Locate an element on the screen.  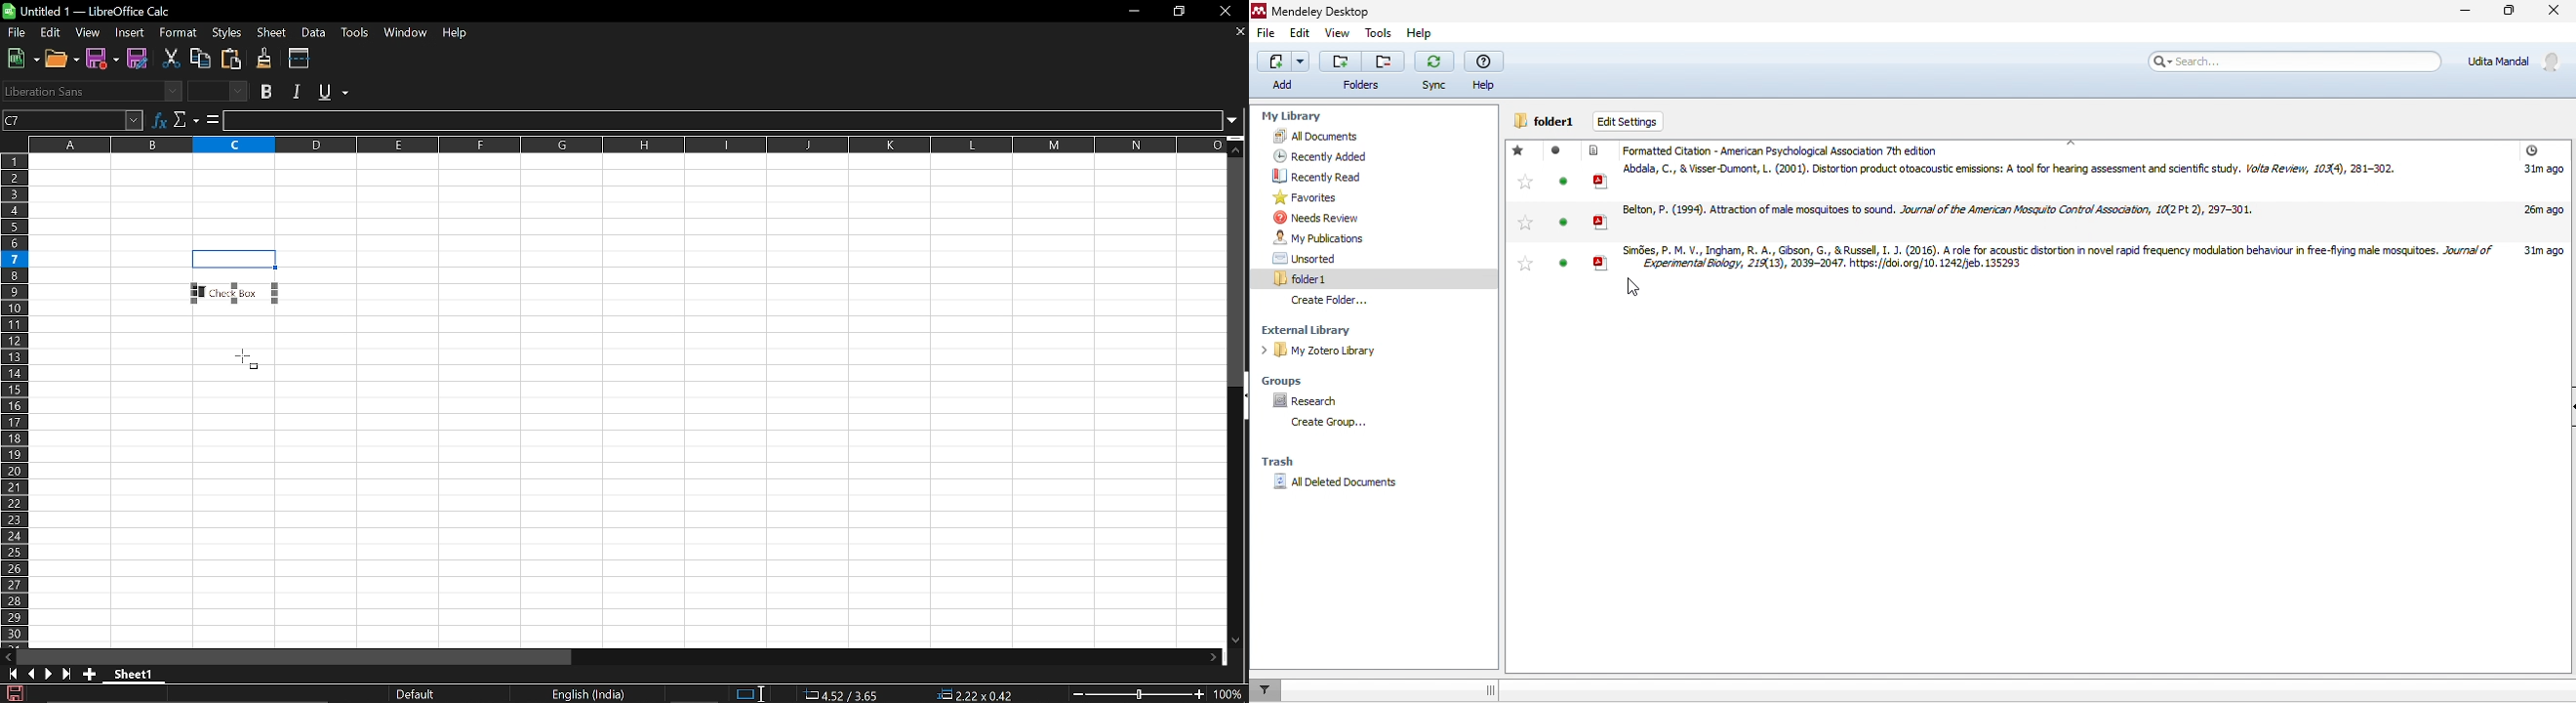
edit is located at coordinates (1301, 32).